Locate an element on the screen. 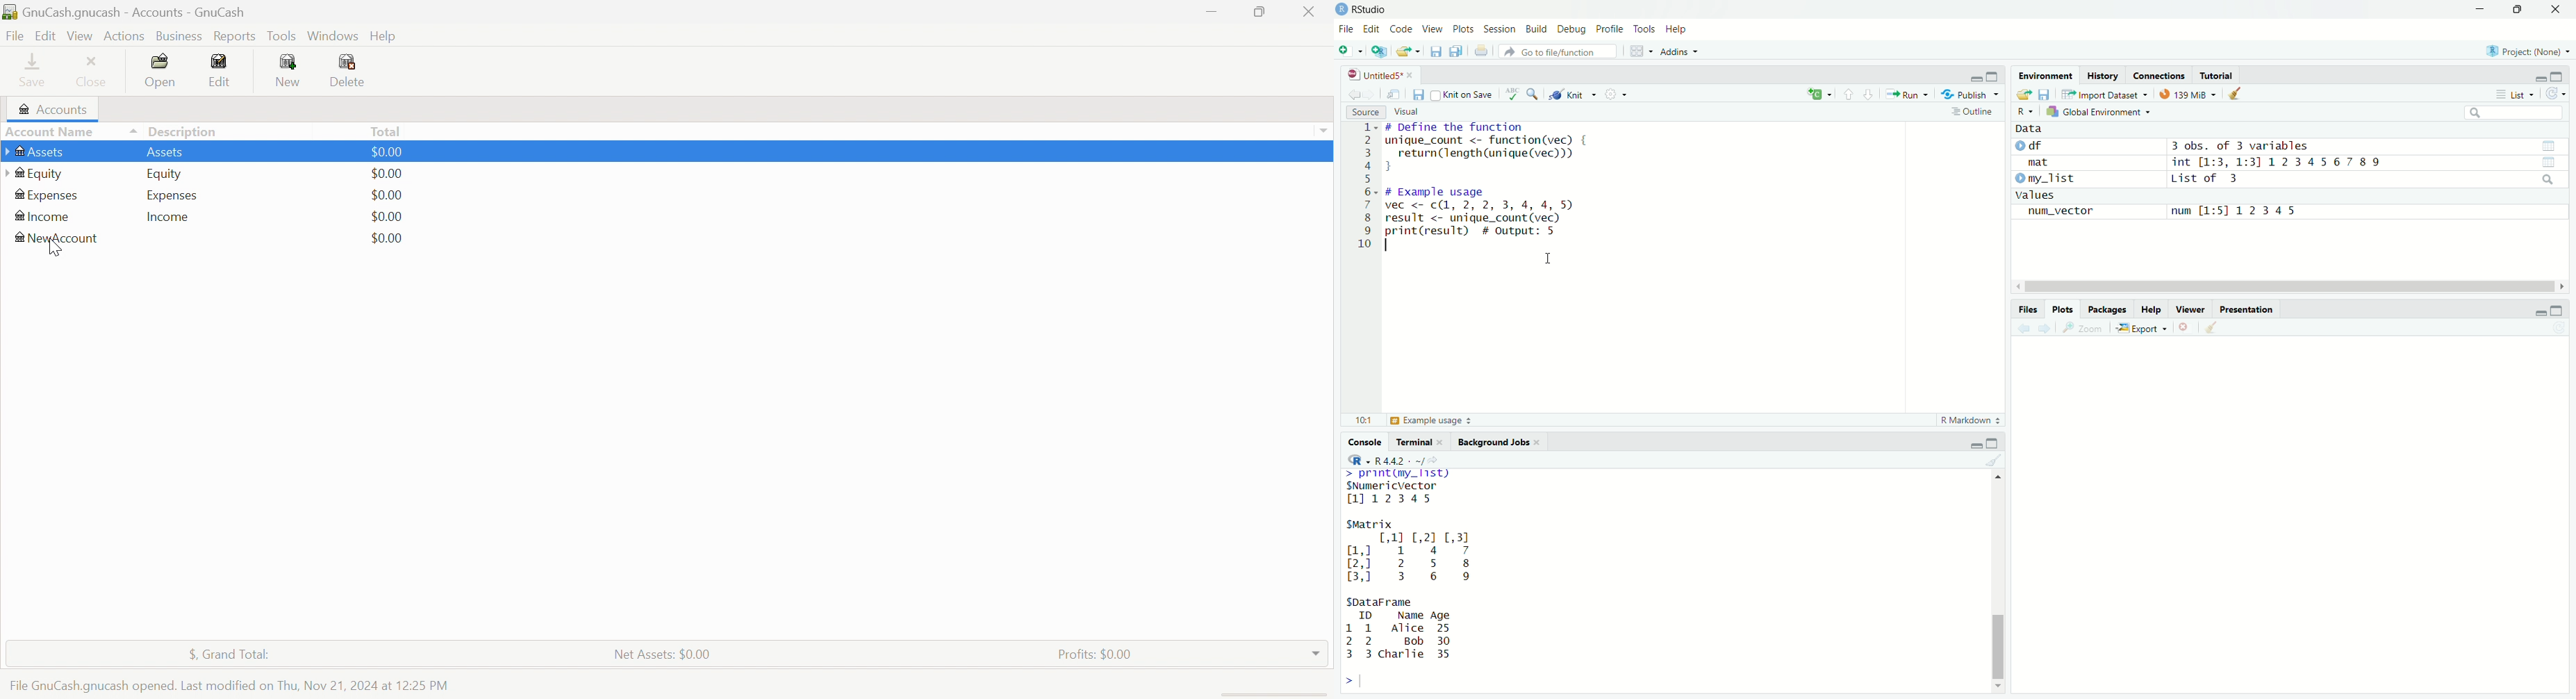 This screenshot has width=2576, height=700. minimize is located at coordinates (2540, 79).